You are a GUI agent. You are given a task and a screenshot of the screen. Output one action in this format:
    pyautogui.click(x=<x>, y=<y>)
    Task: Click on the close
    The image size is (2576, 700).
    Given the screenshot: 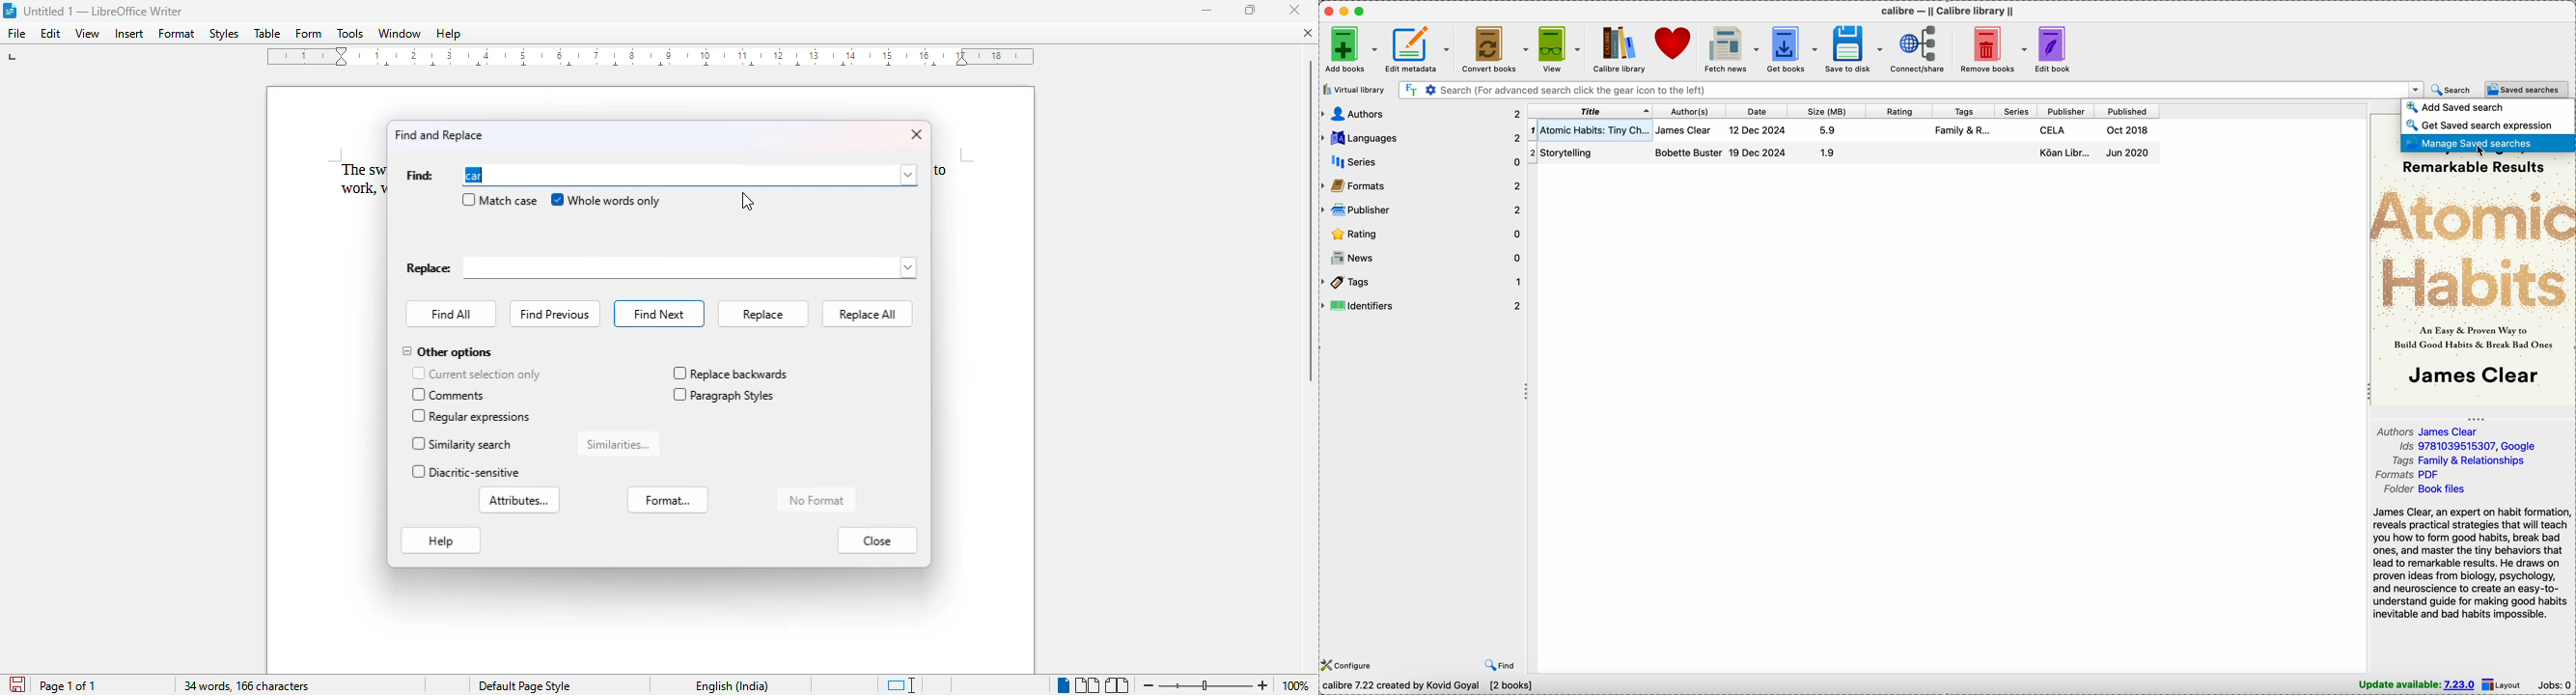 What is the action you would take?
    pyautogui.click(x=916, y=134)
    